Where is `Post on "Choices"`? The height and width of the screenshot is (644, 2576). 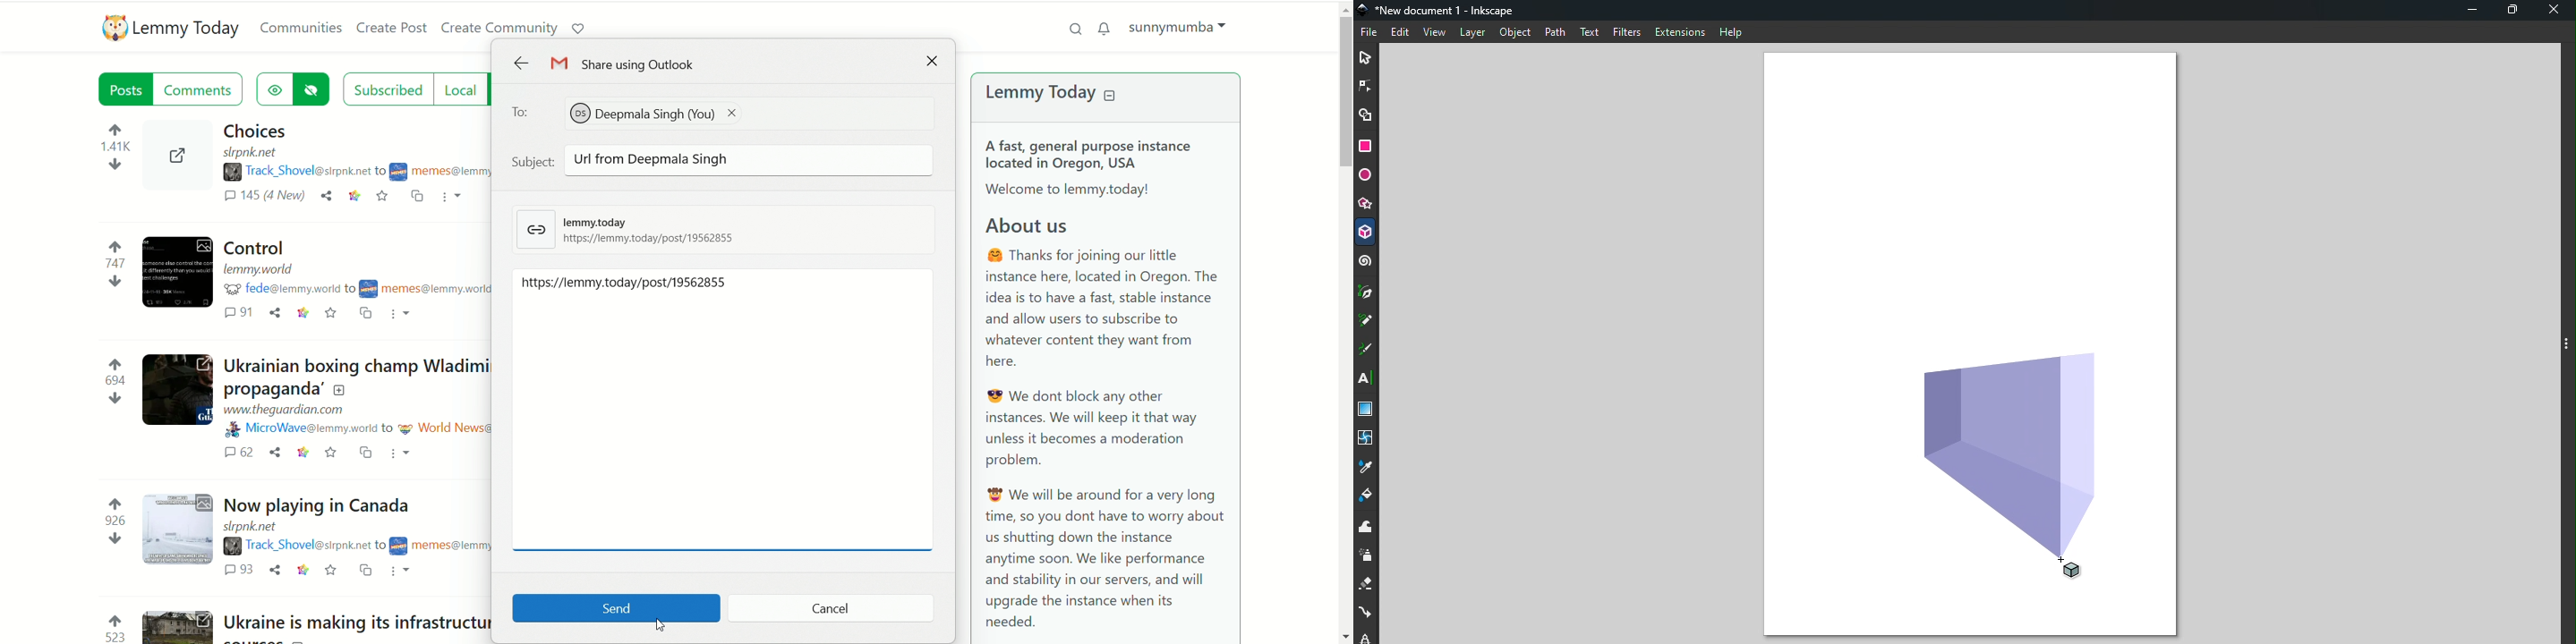 Post on "Choices" is located at coordinates (255, 130).